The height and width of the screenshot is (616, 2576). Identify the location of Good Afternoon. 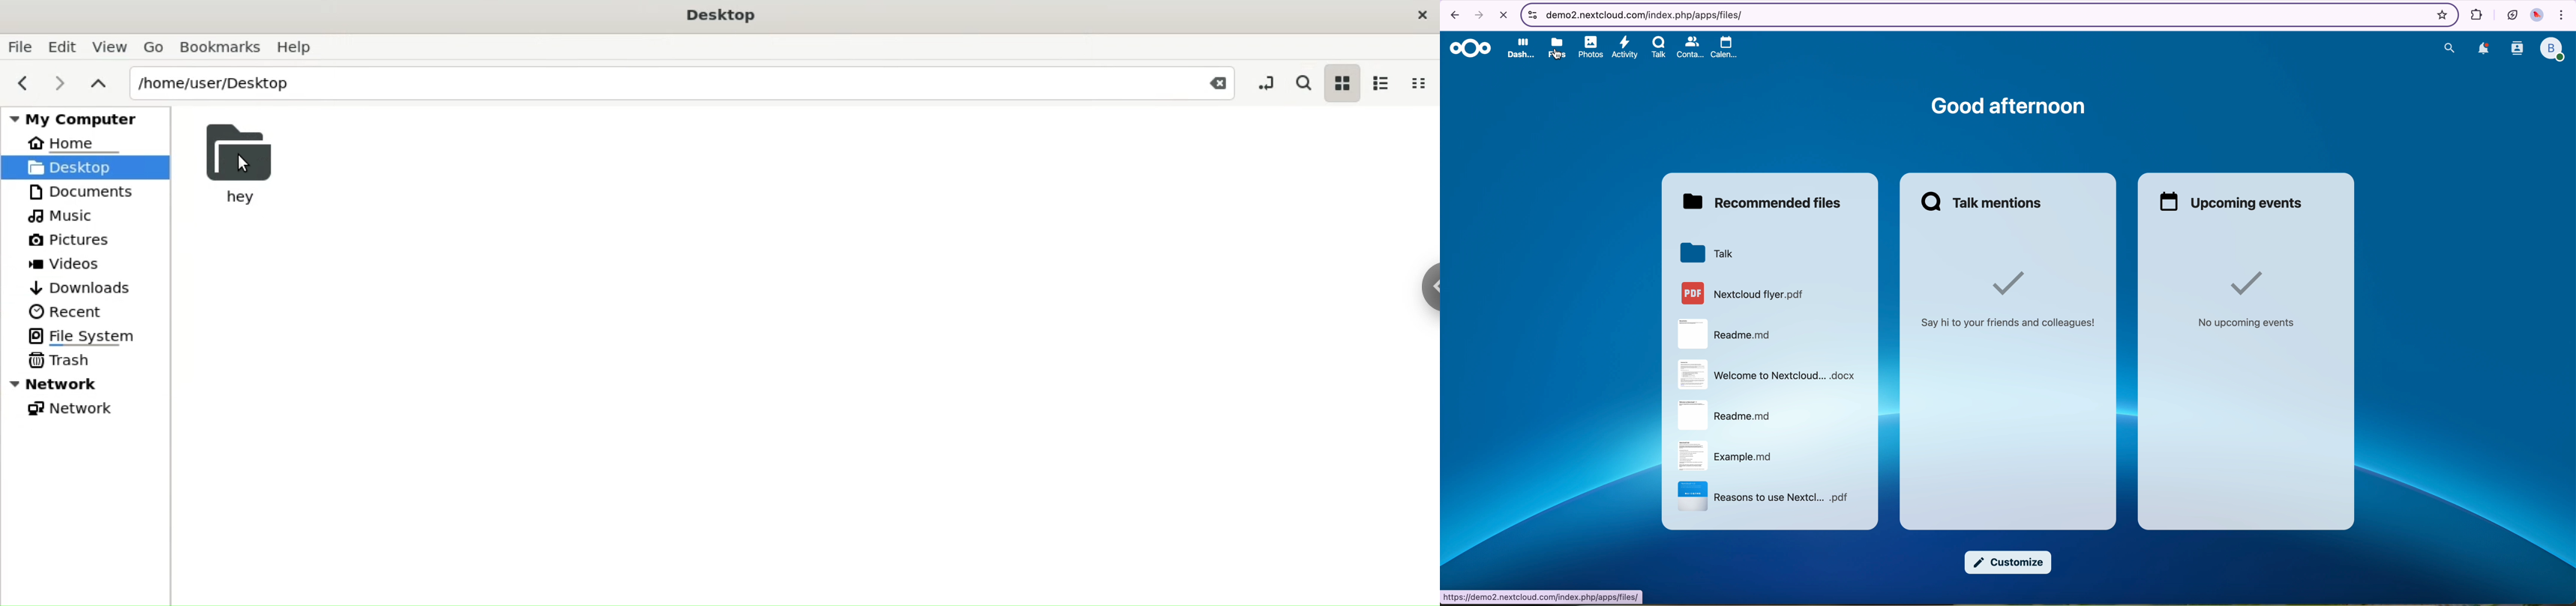
(2009, 104).